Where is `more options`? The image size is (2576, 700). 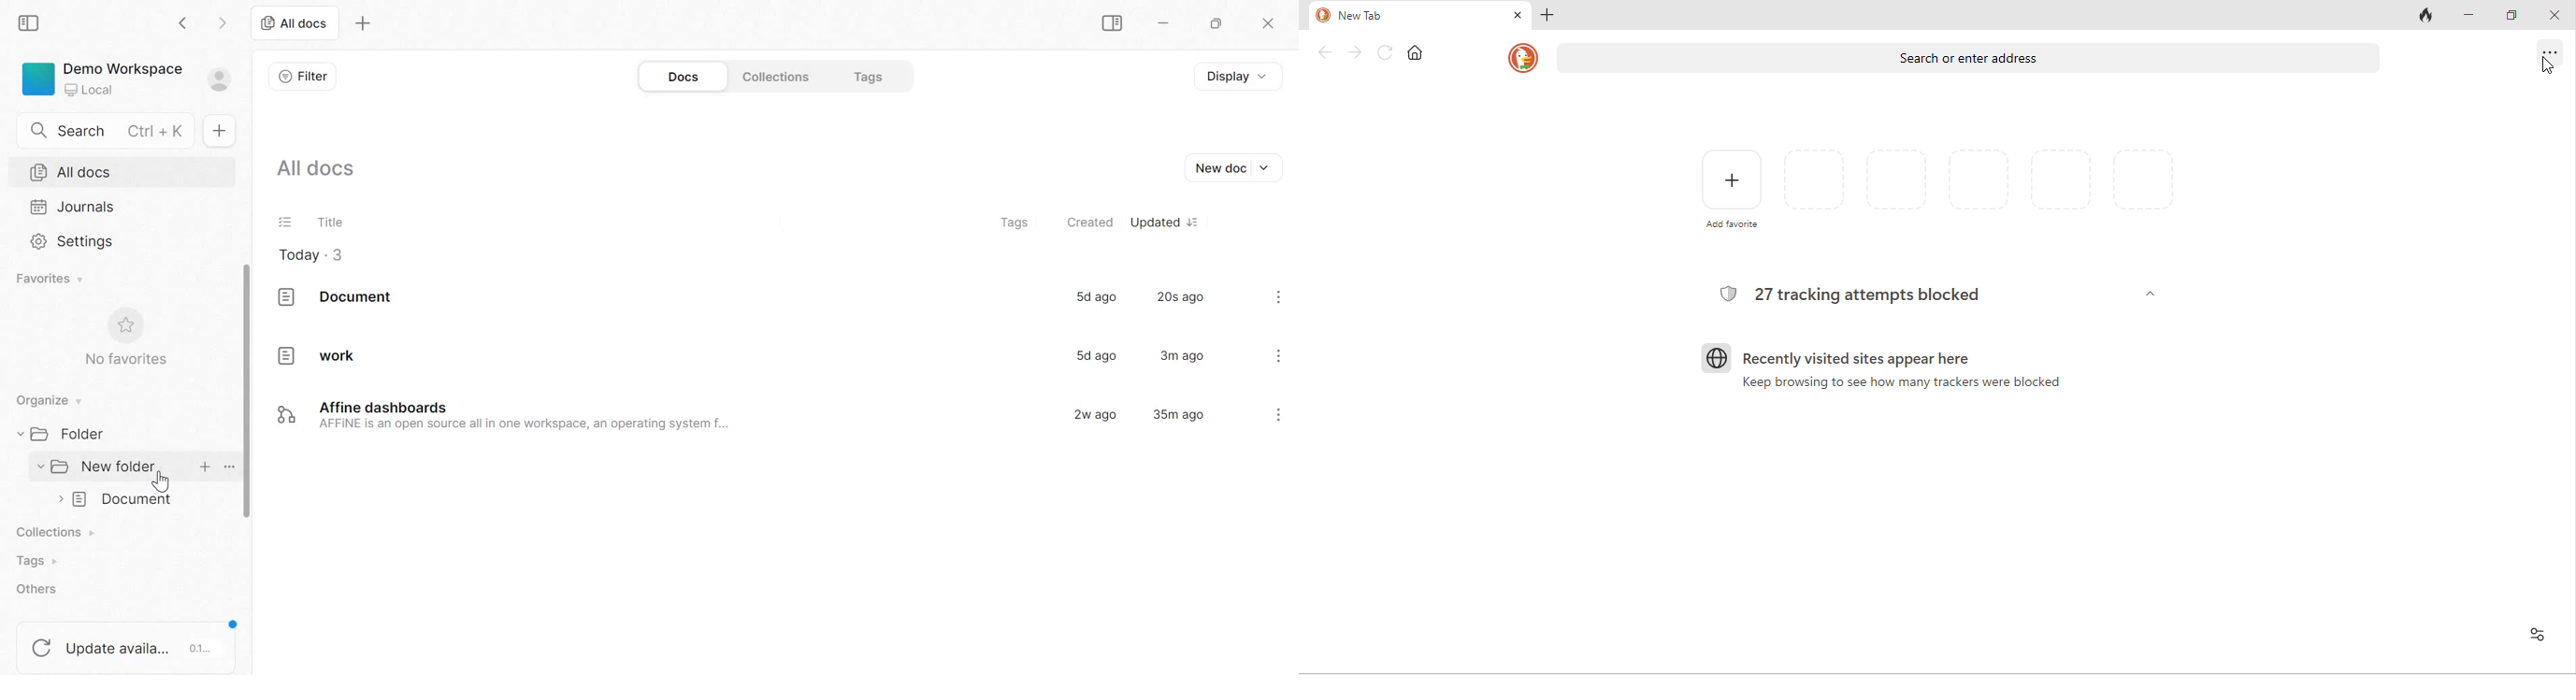
more options is located at coordinates (228, 466).